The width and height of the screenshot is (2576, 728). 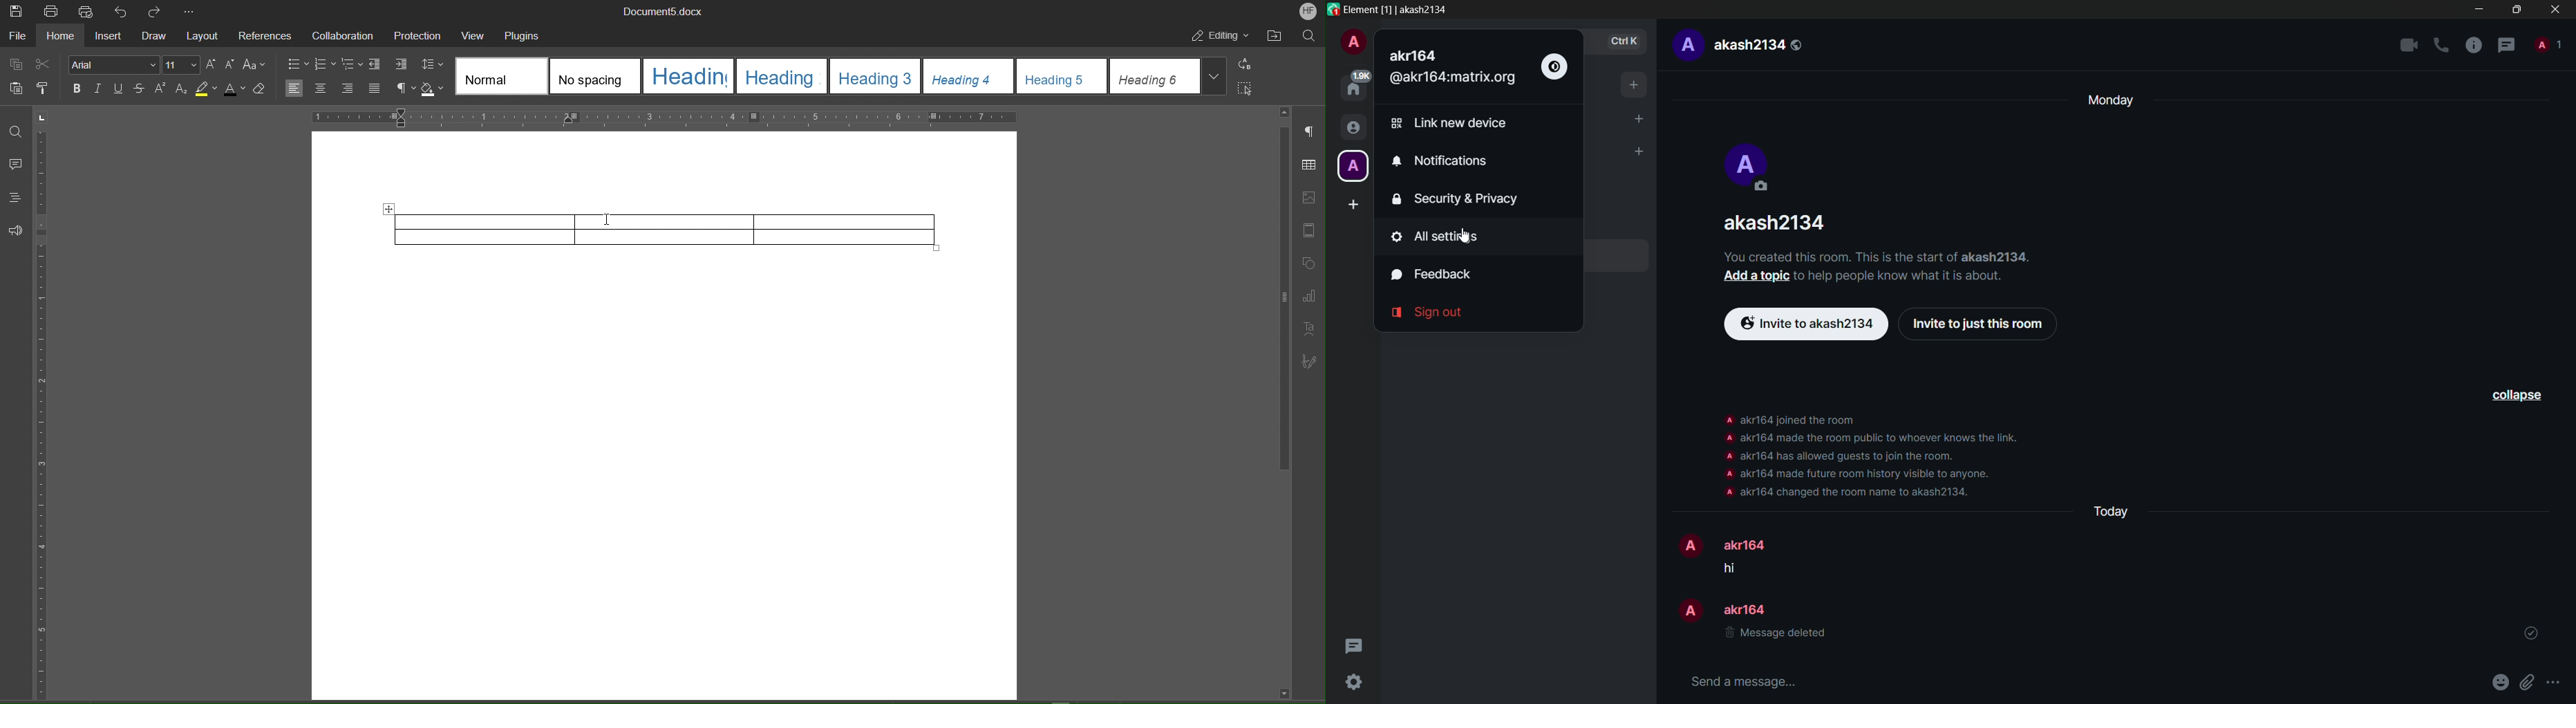 What do you see at coordinates (16, 231) in the screenshot?
I see `Feedback and Support` at bounding box center [16, 231].